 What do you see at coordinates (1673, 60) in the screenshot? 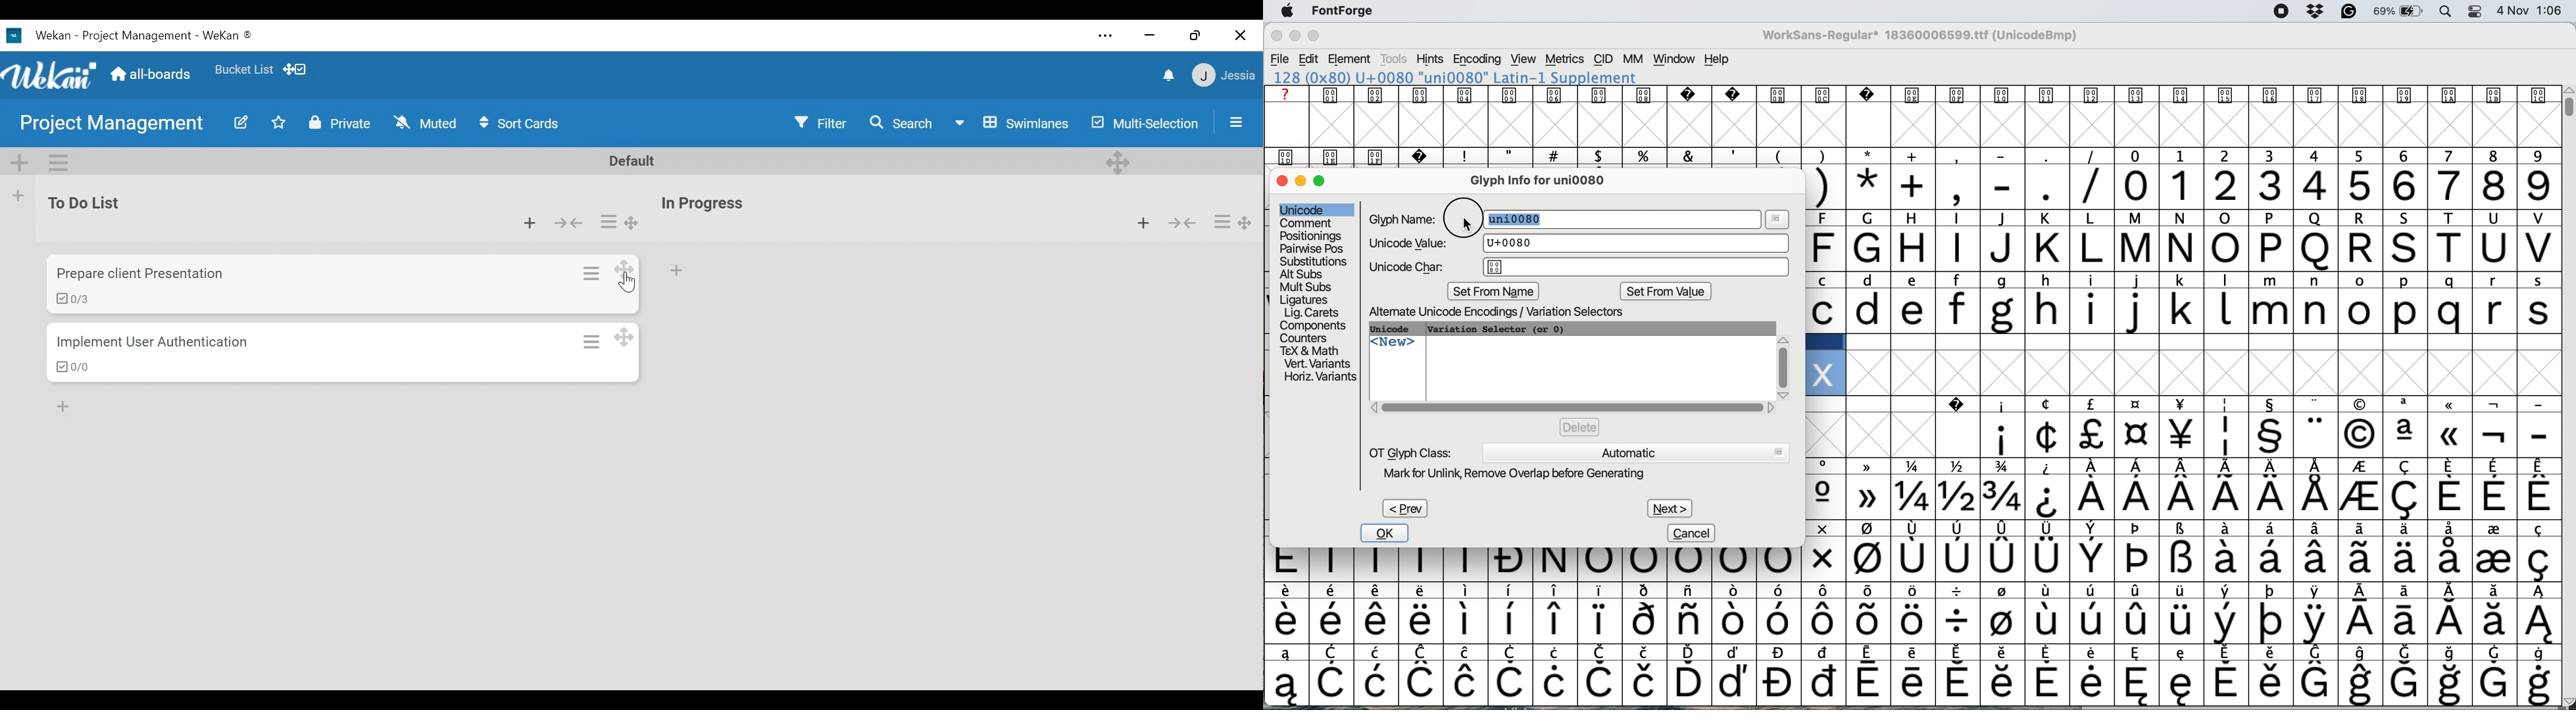
I see `window` at bounding box center [1673, 60].